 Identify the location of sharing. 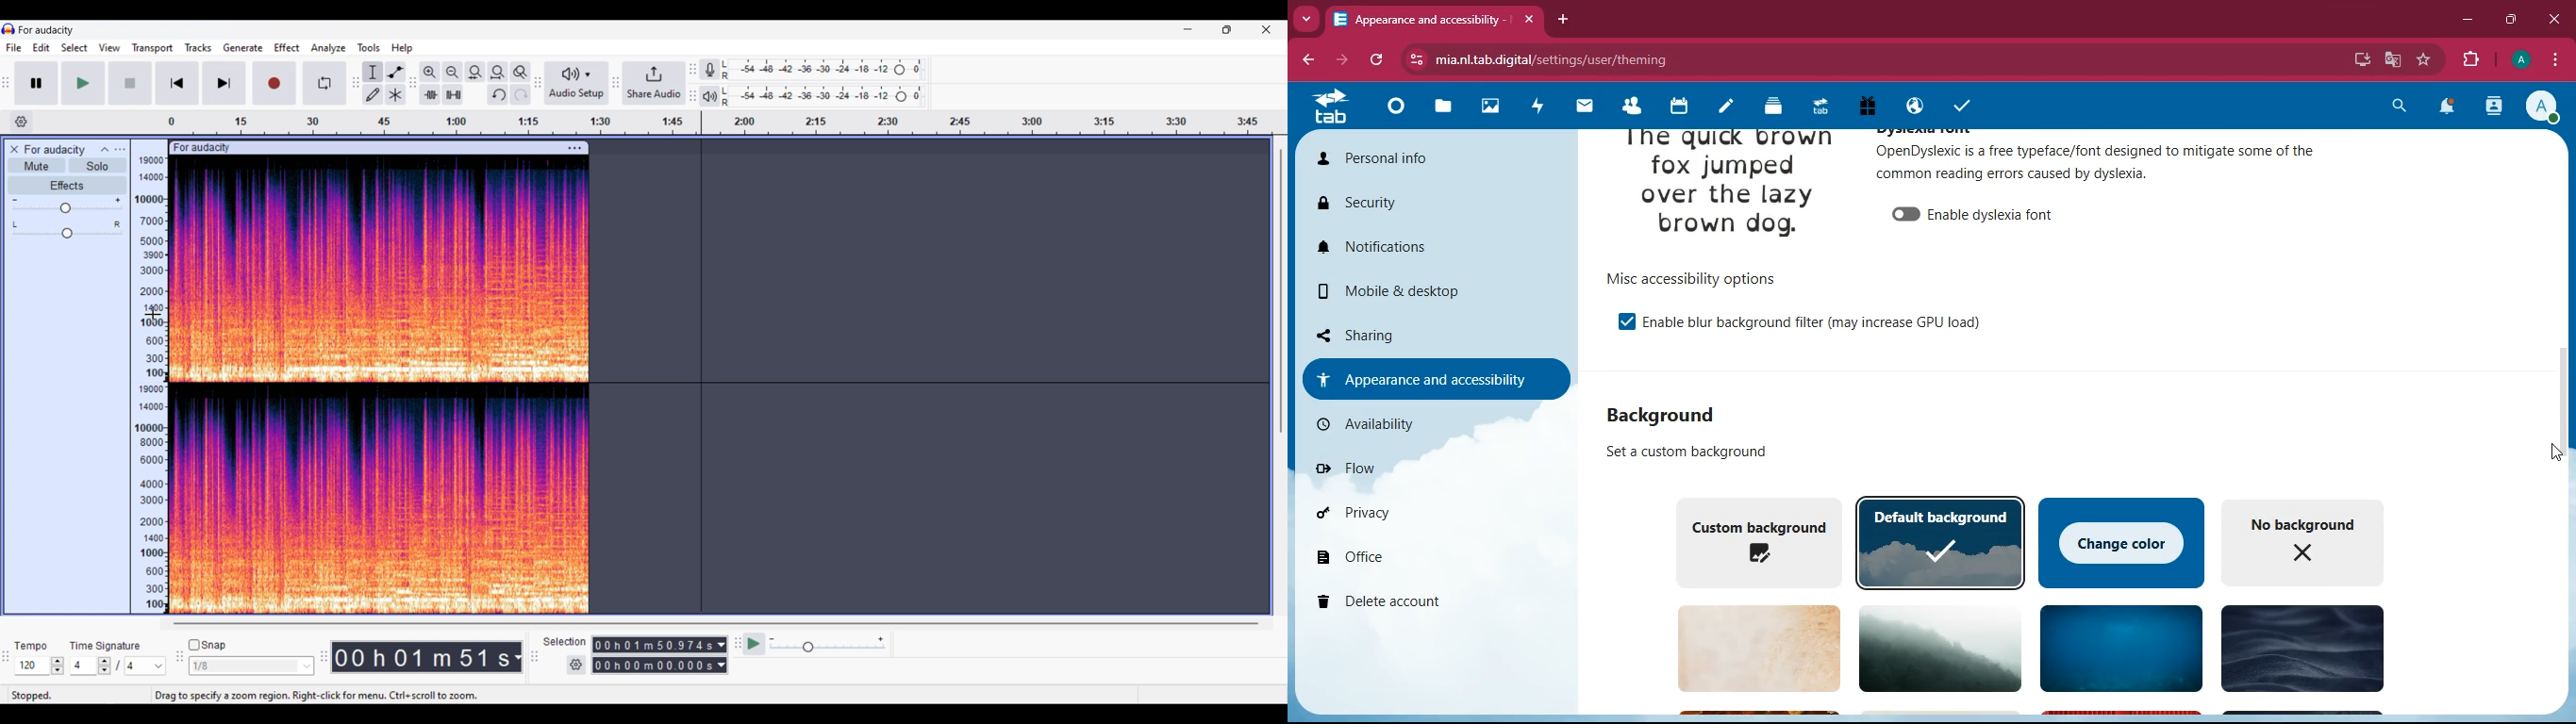
(1428, 333).